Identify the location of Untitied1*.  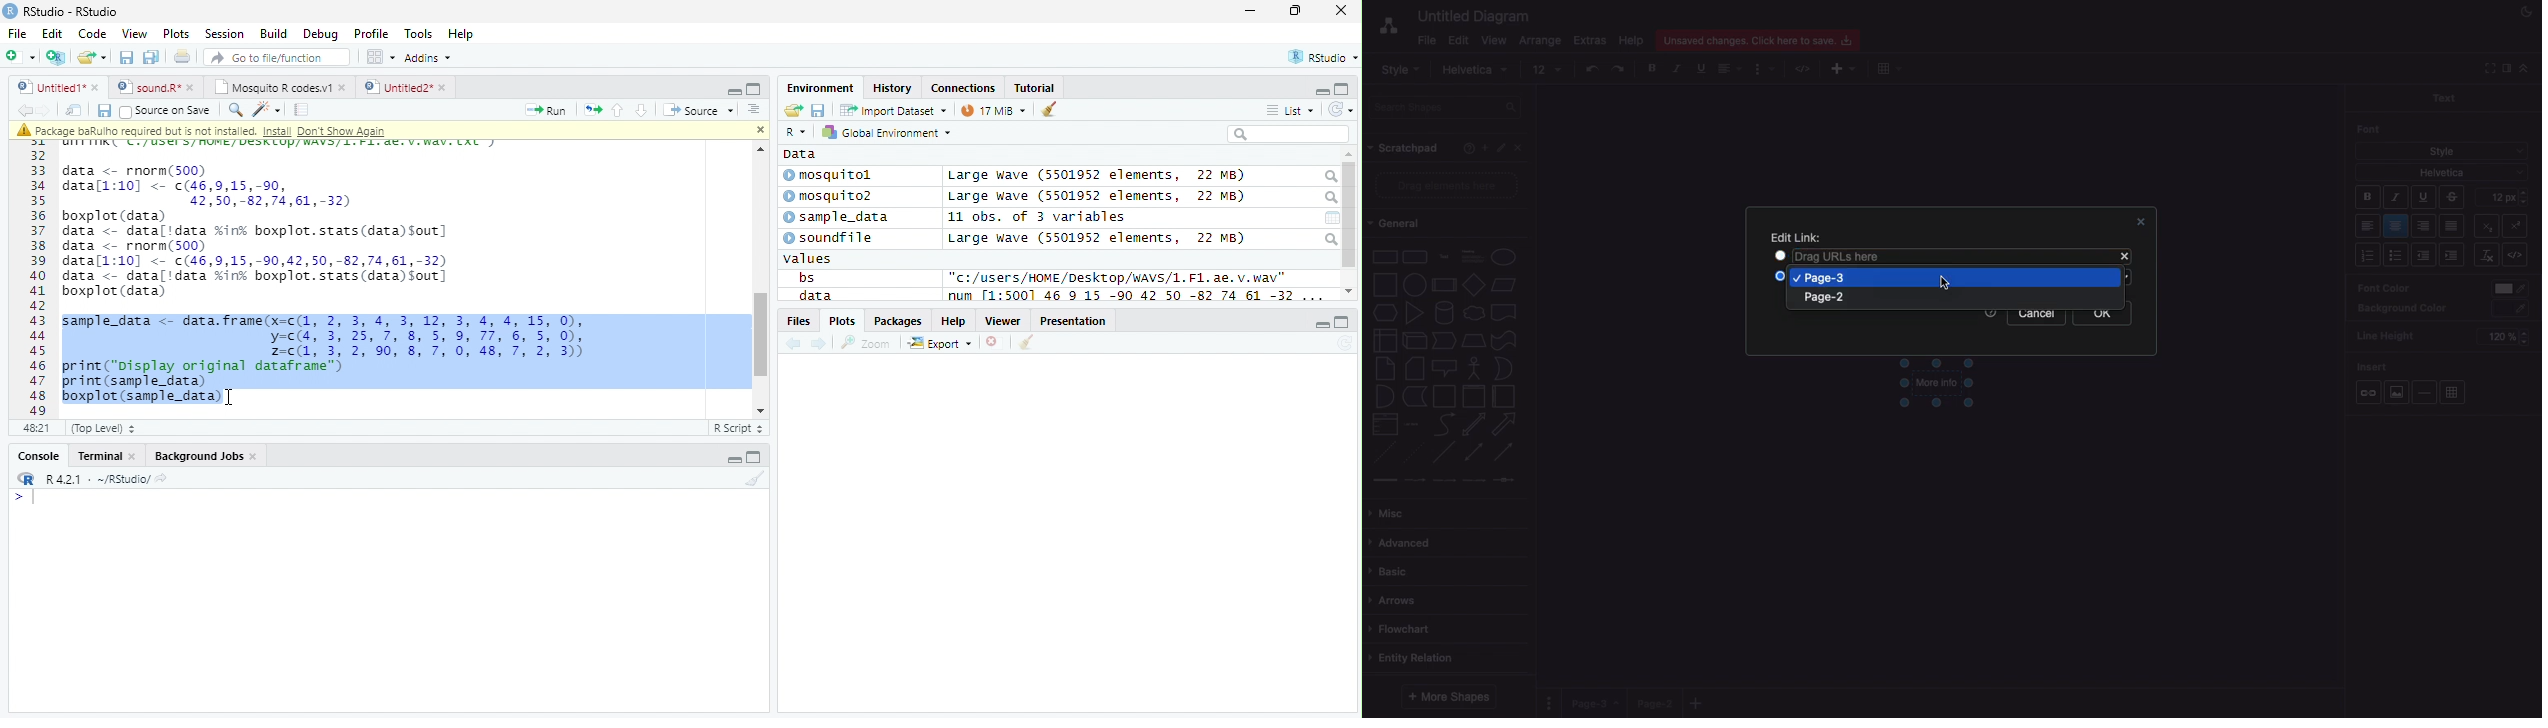
(58, 87).